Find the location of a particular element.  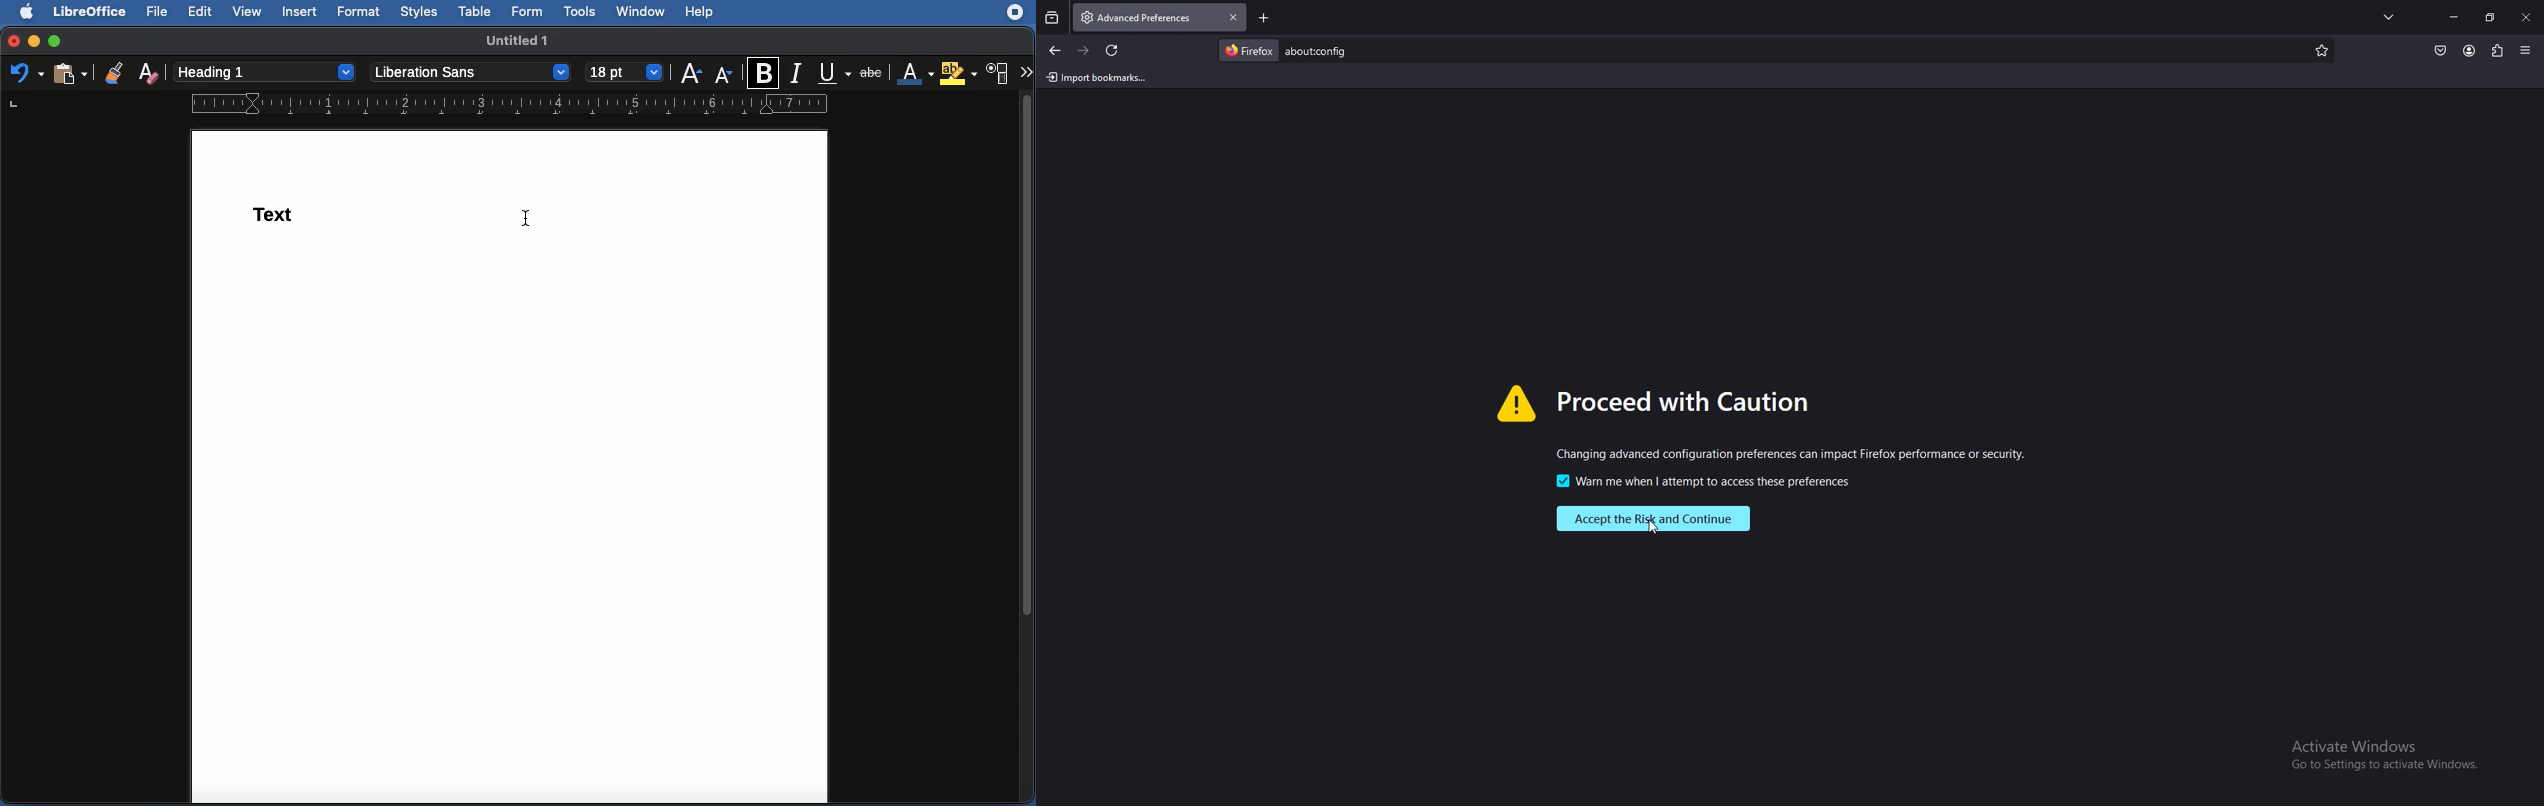

warning message is located at coordinates (1788, 453).